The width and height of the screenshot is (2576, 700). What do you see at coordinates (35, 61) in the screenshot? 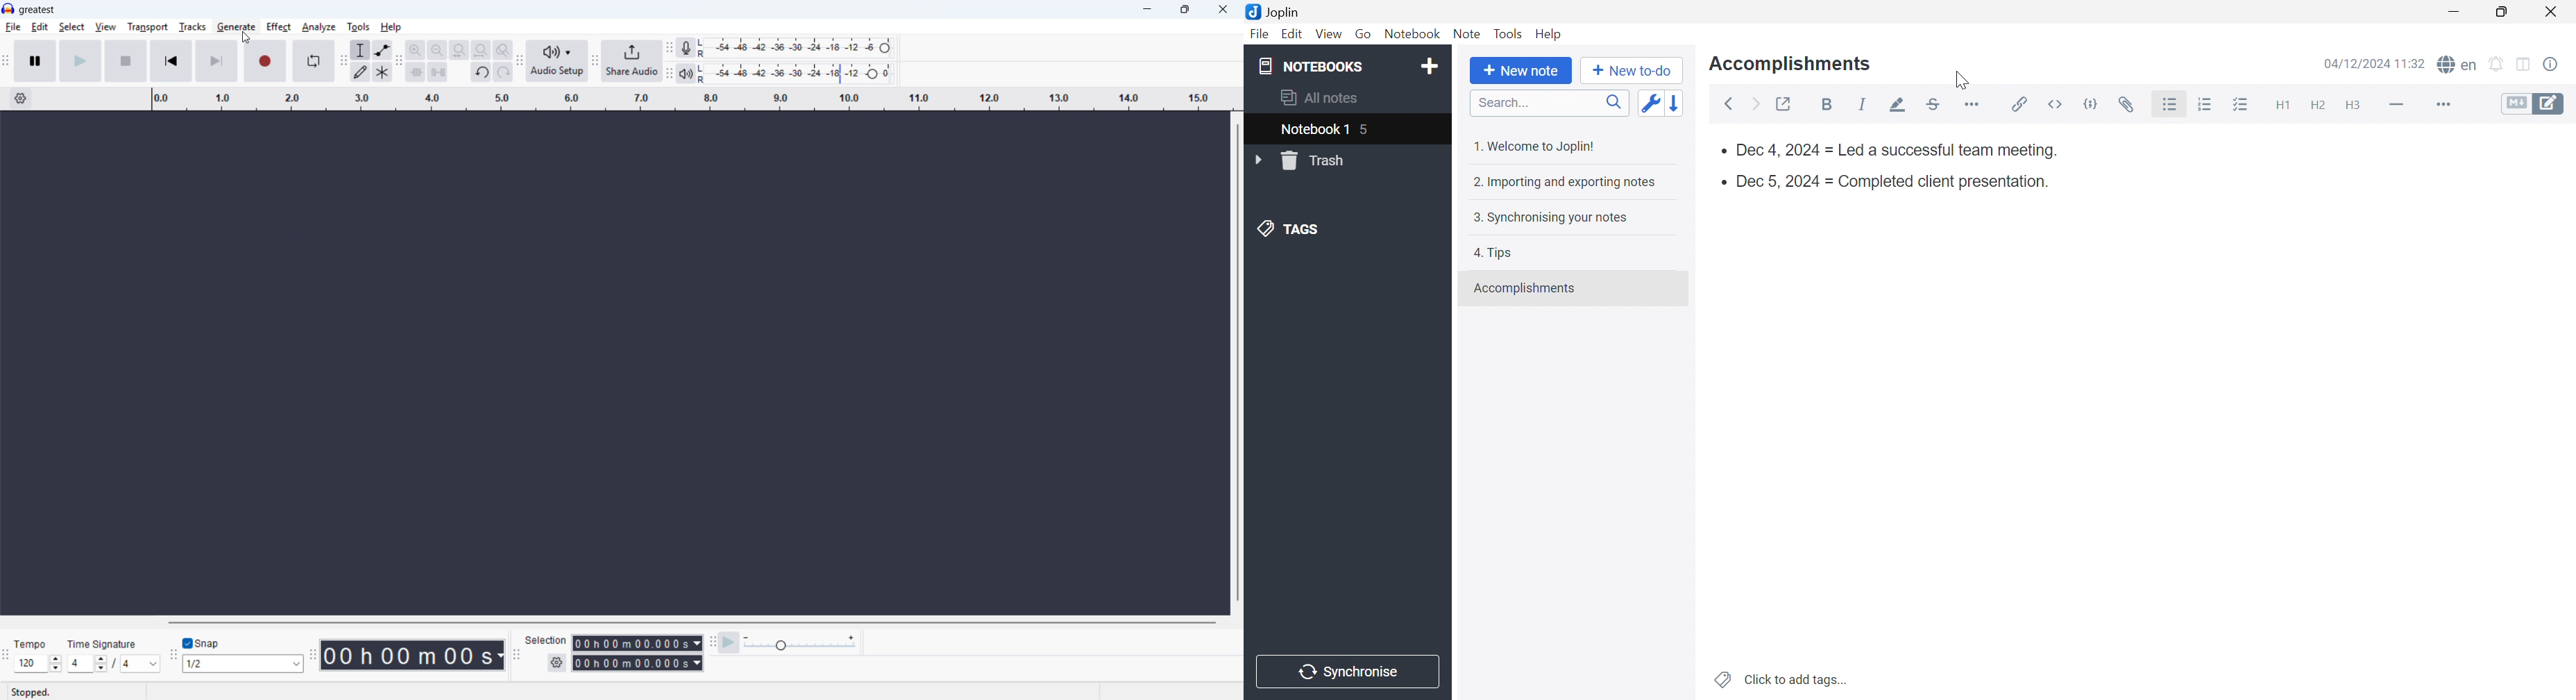
I see `pause` at bounding box center [35, 61].